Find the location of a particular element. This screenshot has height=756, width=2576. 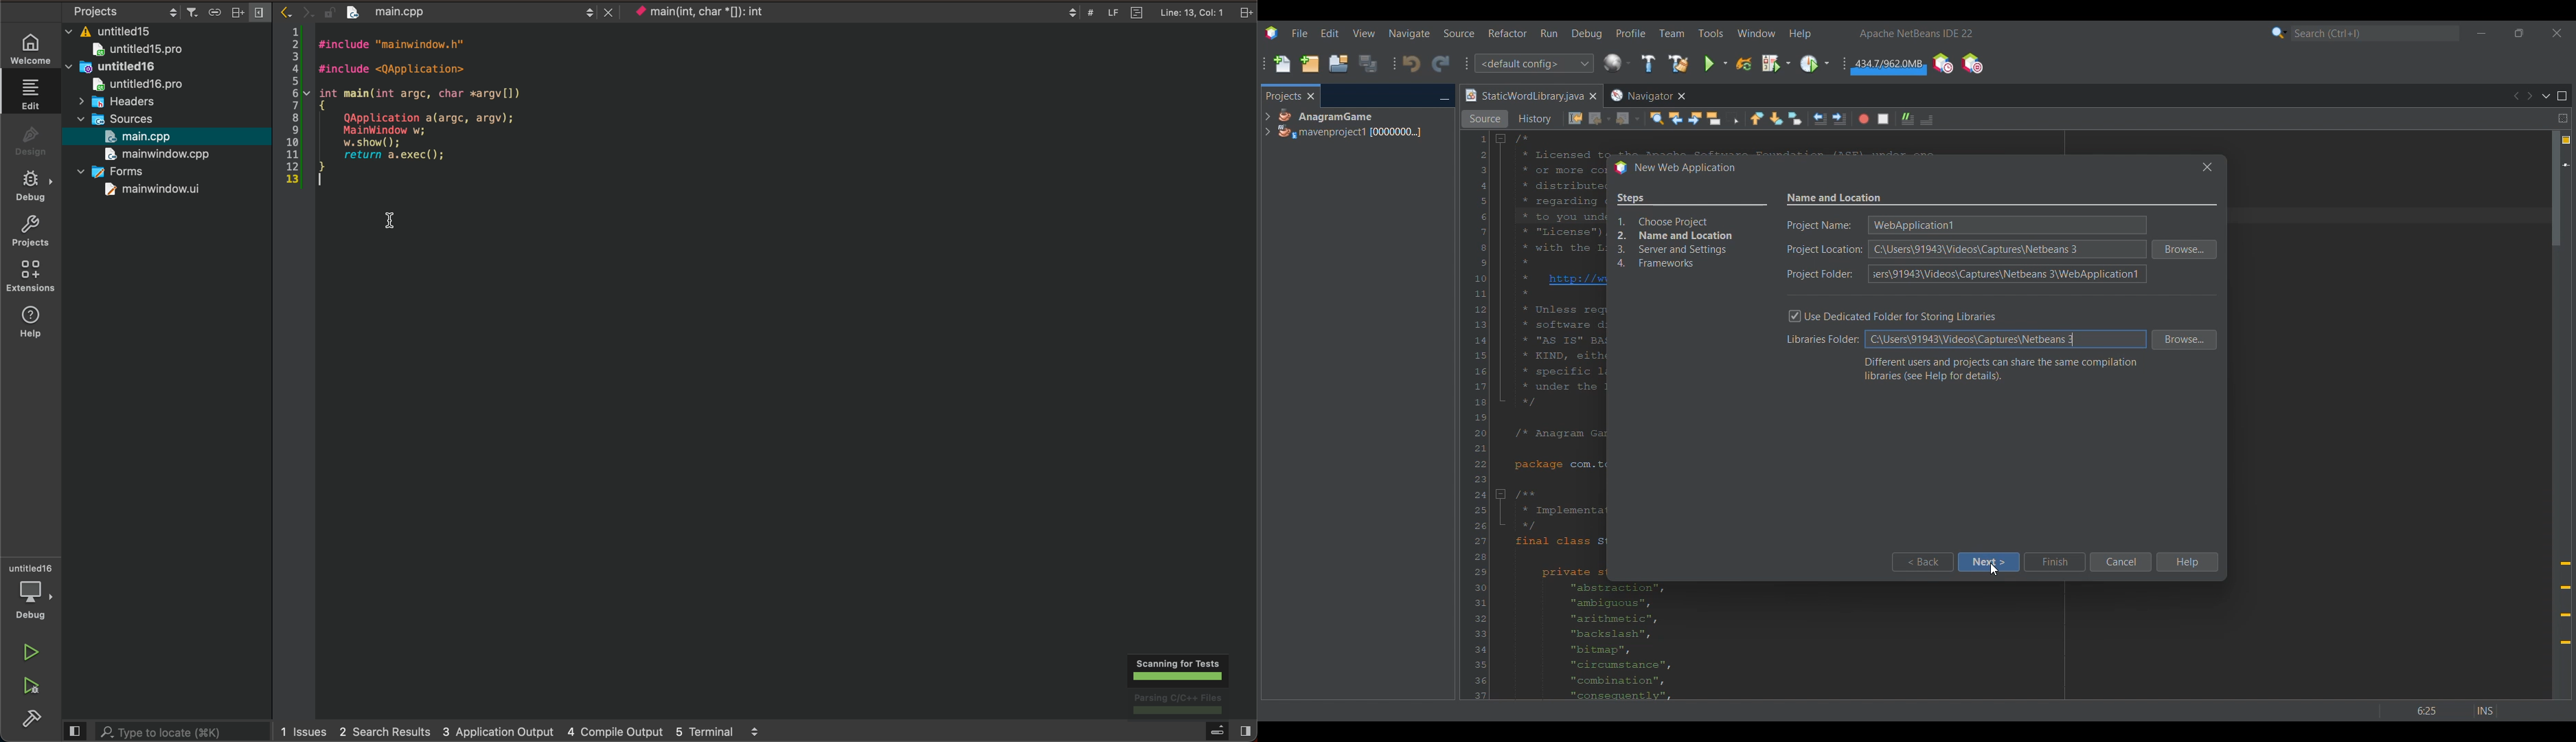

Show documents list is located at coordinates (2546, 95).